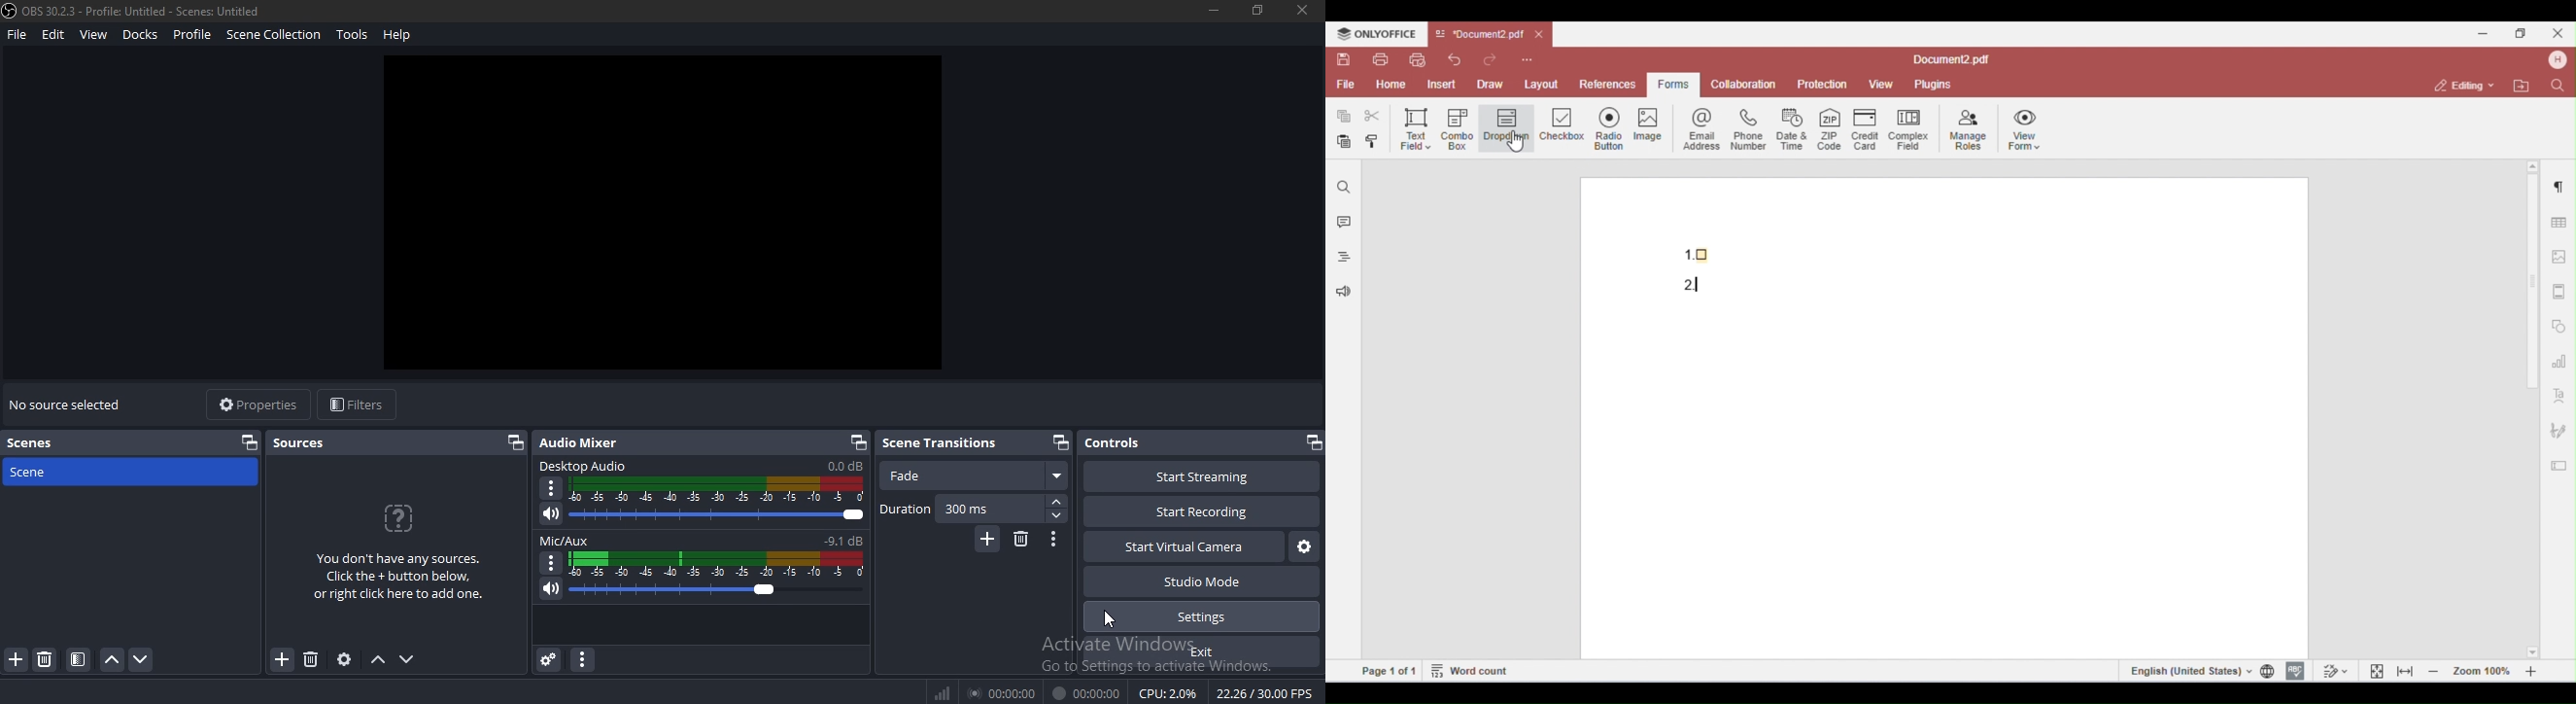 This screenshot has height=728, width=2576. Describe the element at coordinates (1207, 581) in the screenshot. I see `studio` at that location.